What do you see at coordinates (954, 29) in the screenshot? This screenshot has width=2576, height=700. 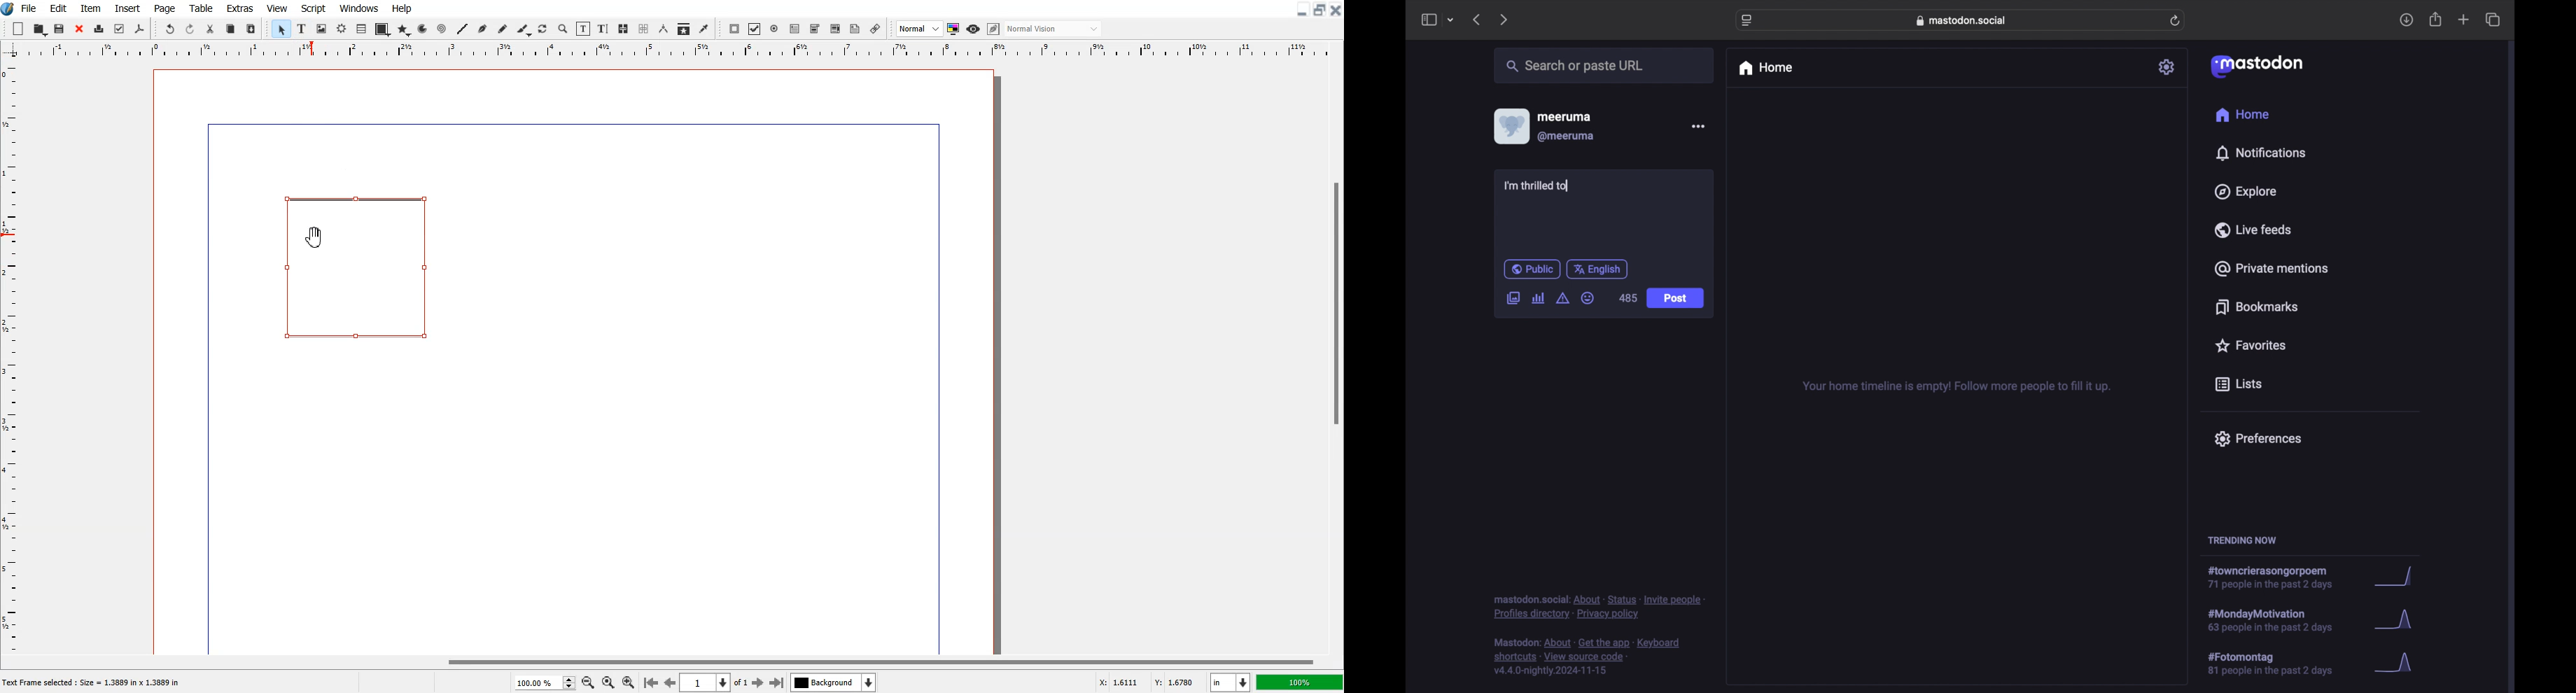 I see `Toggle color management system` at bounding box center [954, 29].